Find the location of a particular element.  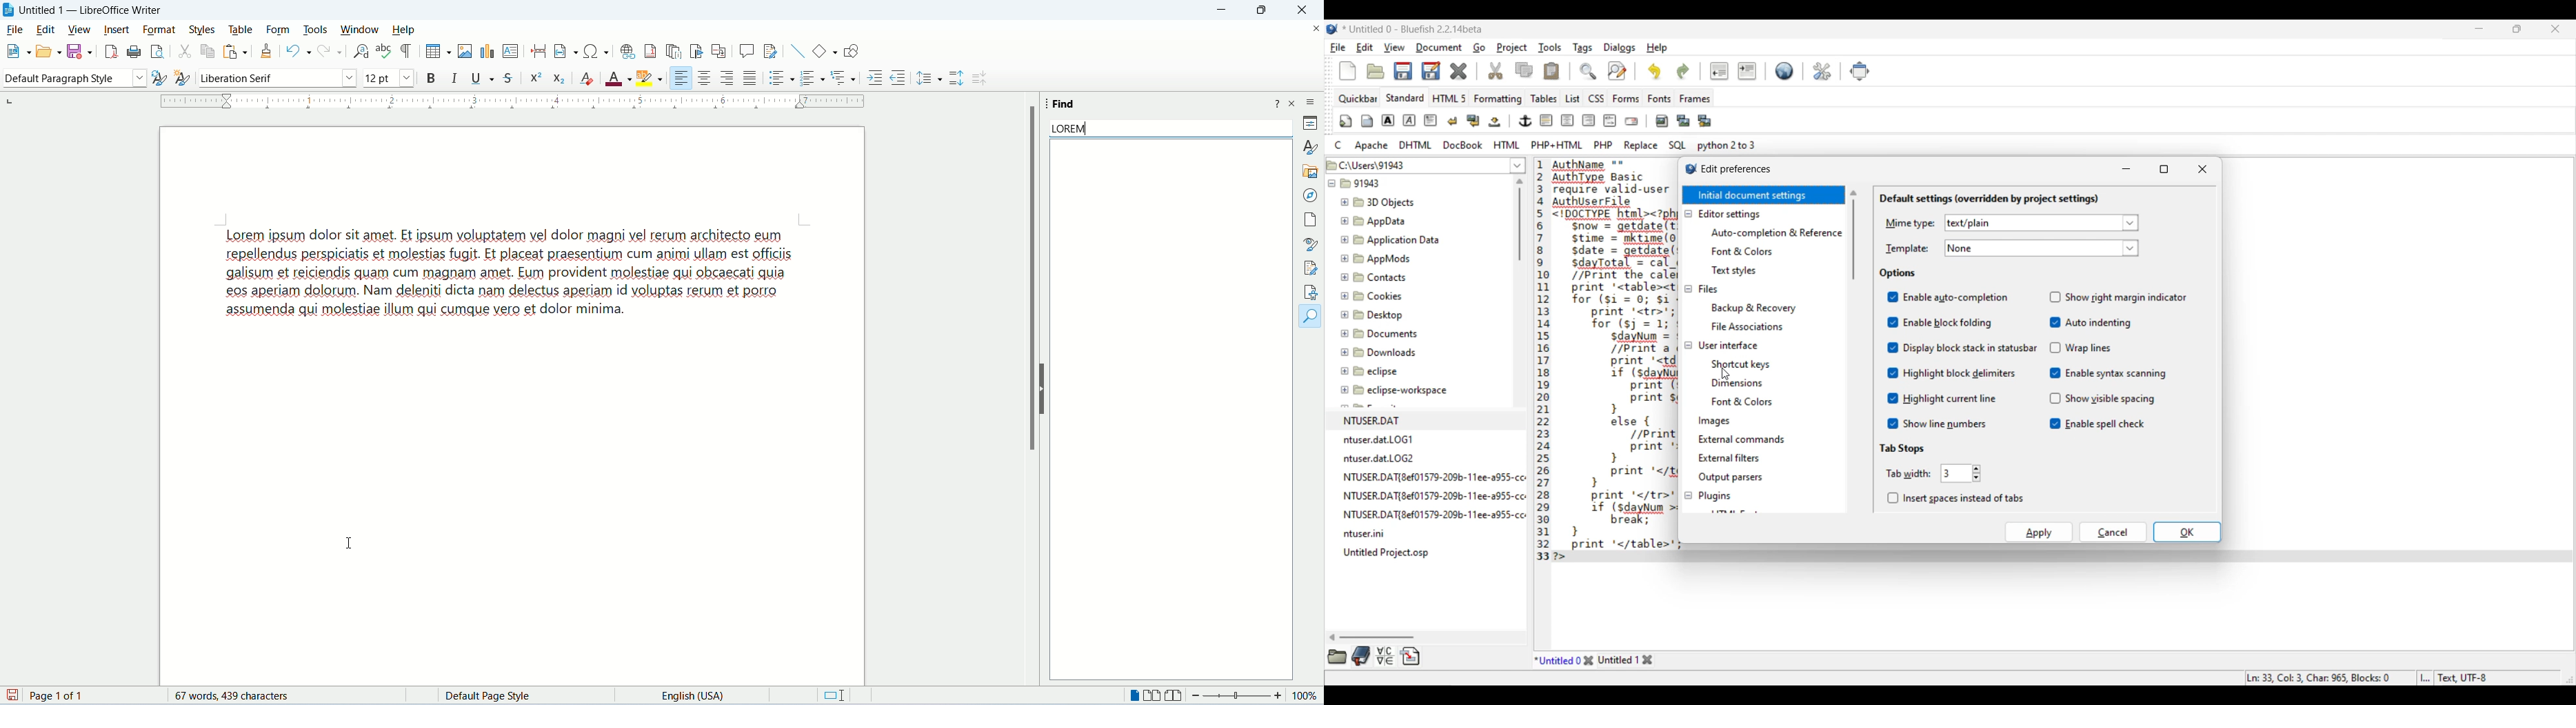

NTUSER.DAT is located at coordinates (1409, 418).